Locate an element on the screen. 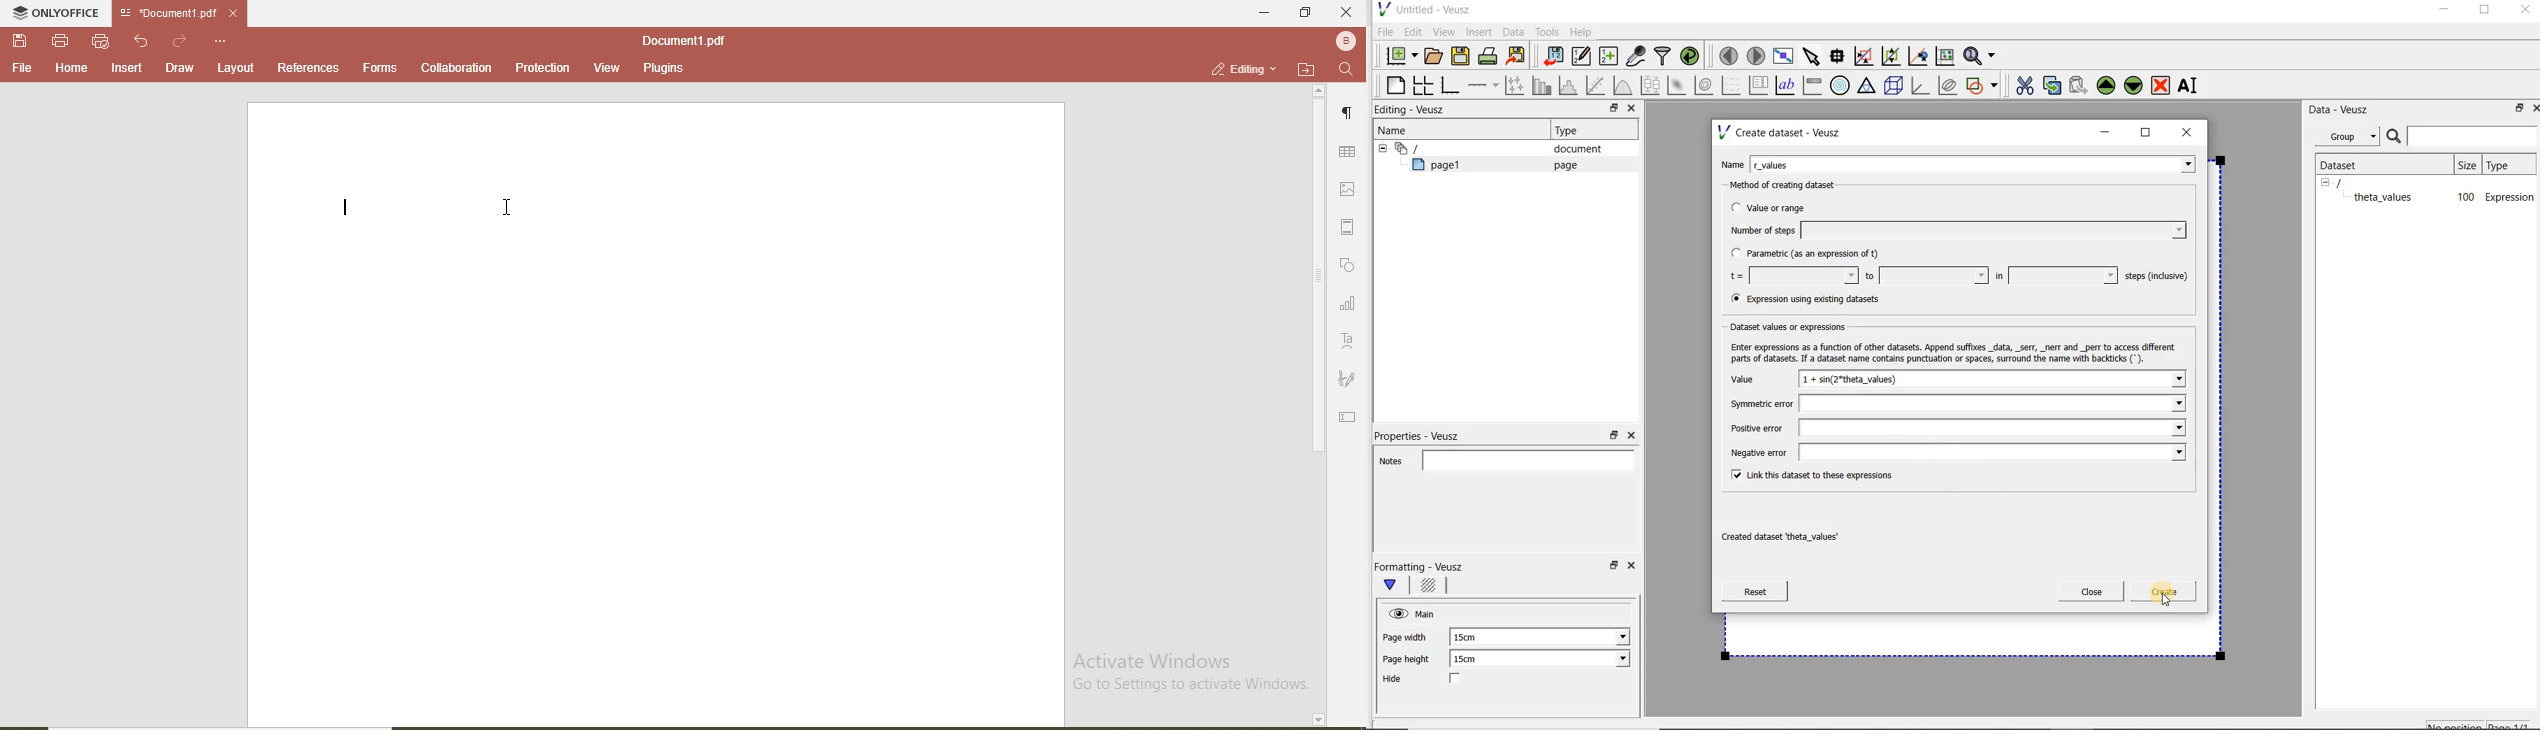 This screenshot has height=756, width=2548. page1 is located at coordinates (1442, 167).